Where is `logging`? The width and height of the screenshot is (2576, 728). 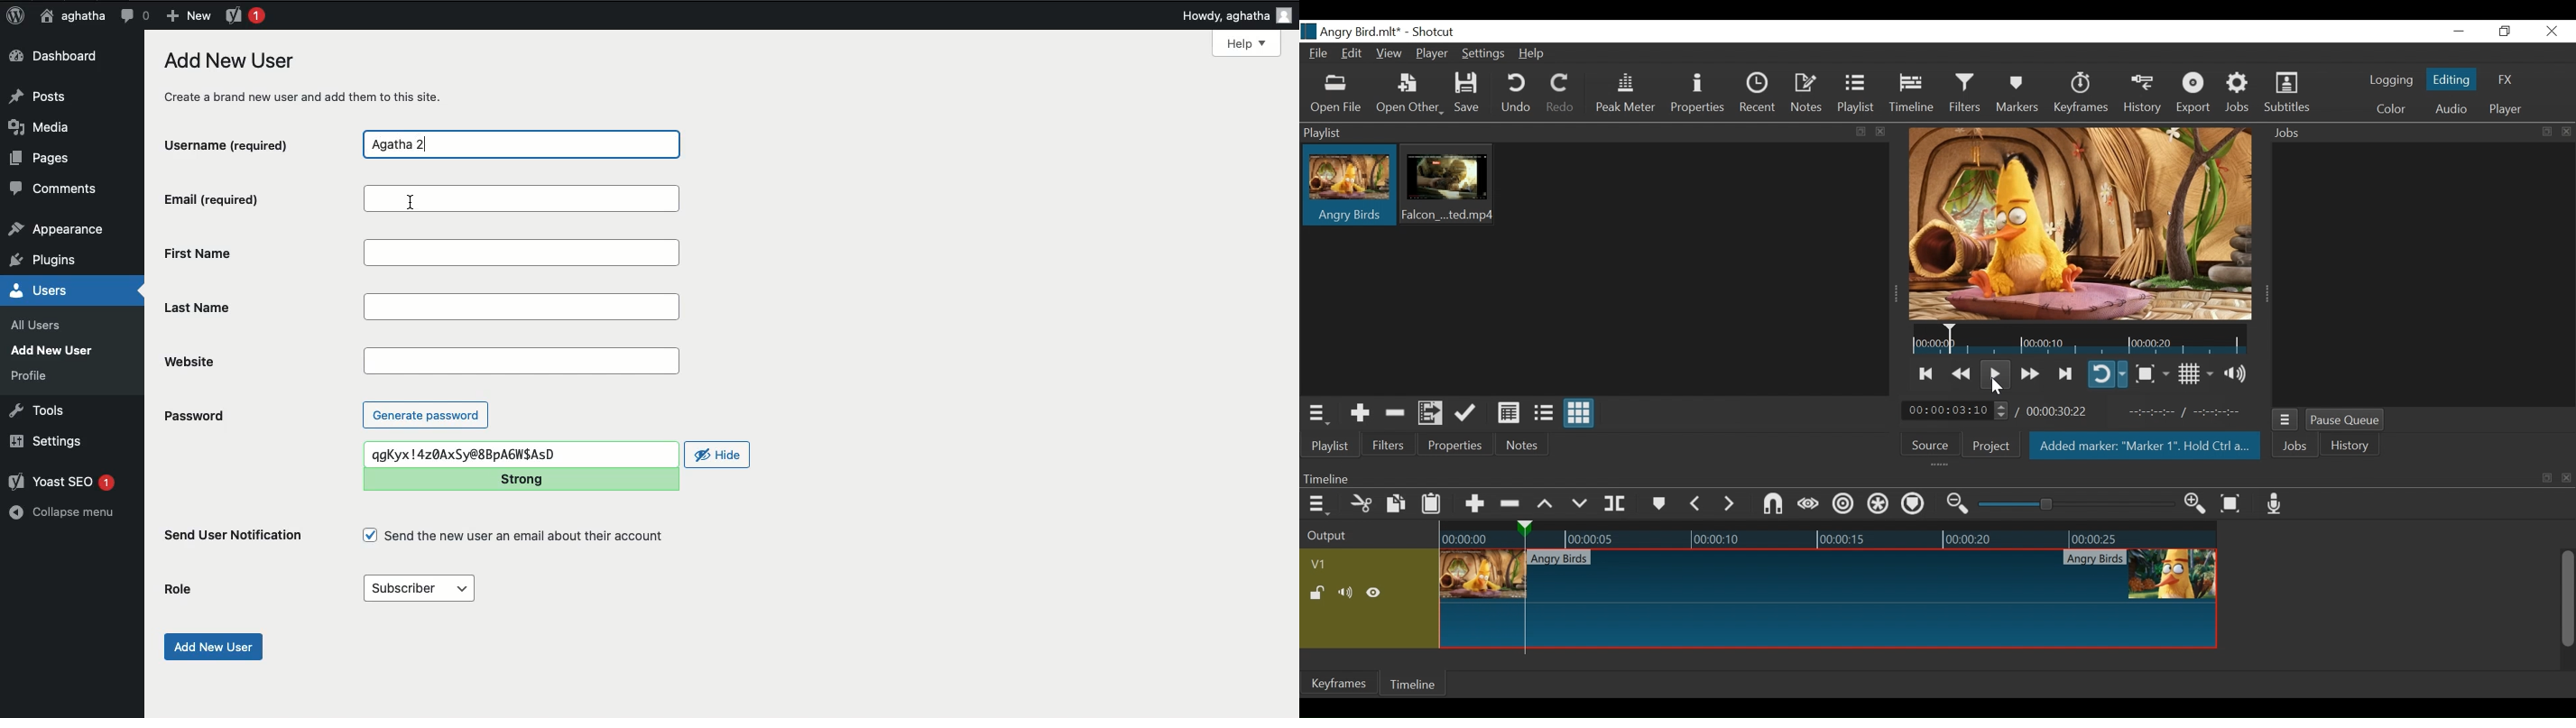
logging is located at coordinates (2391, 82).